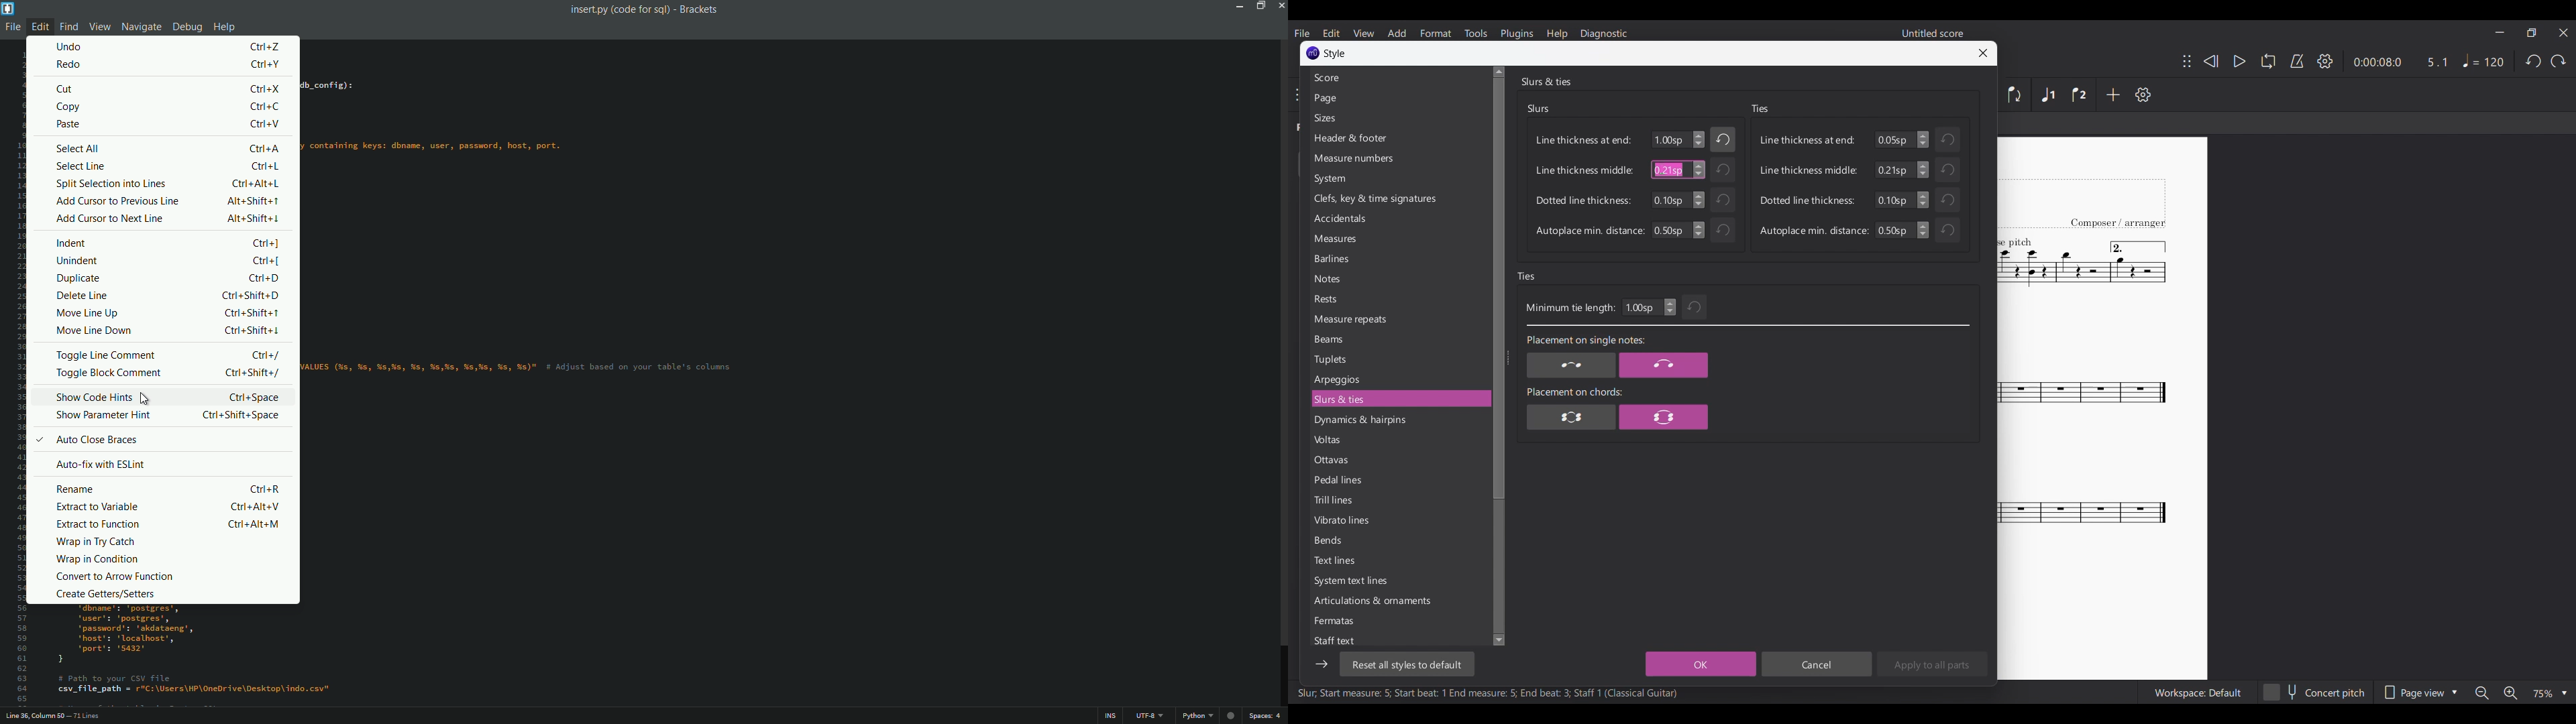  I want to click on keyboard shortcut, so click(253, 398).